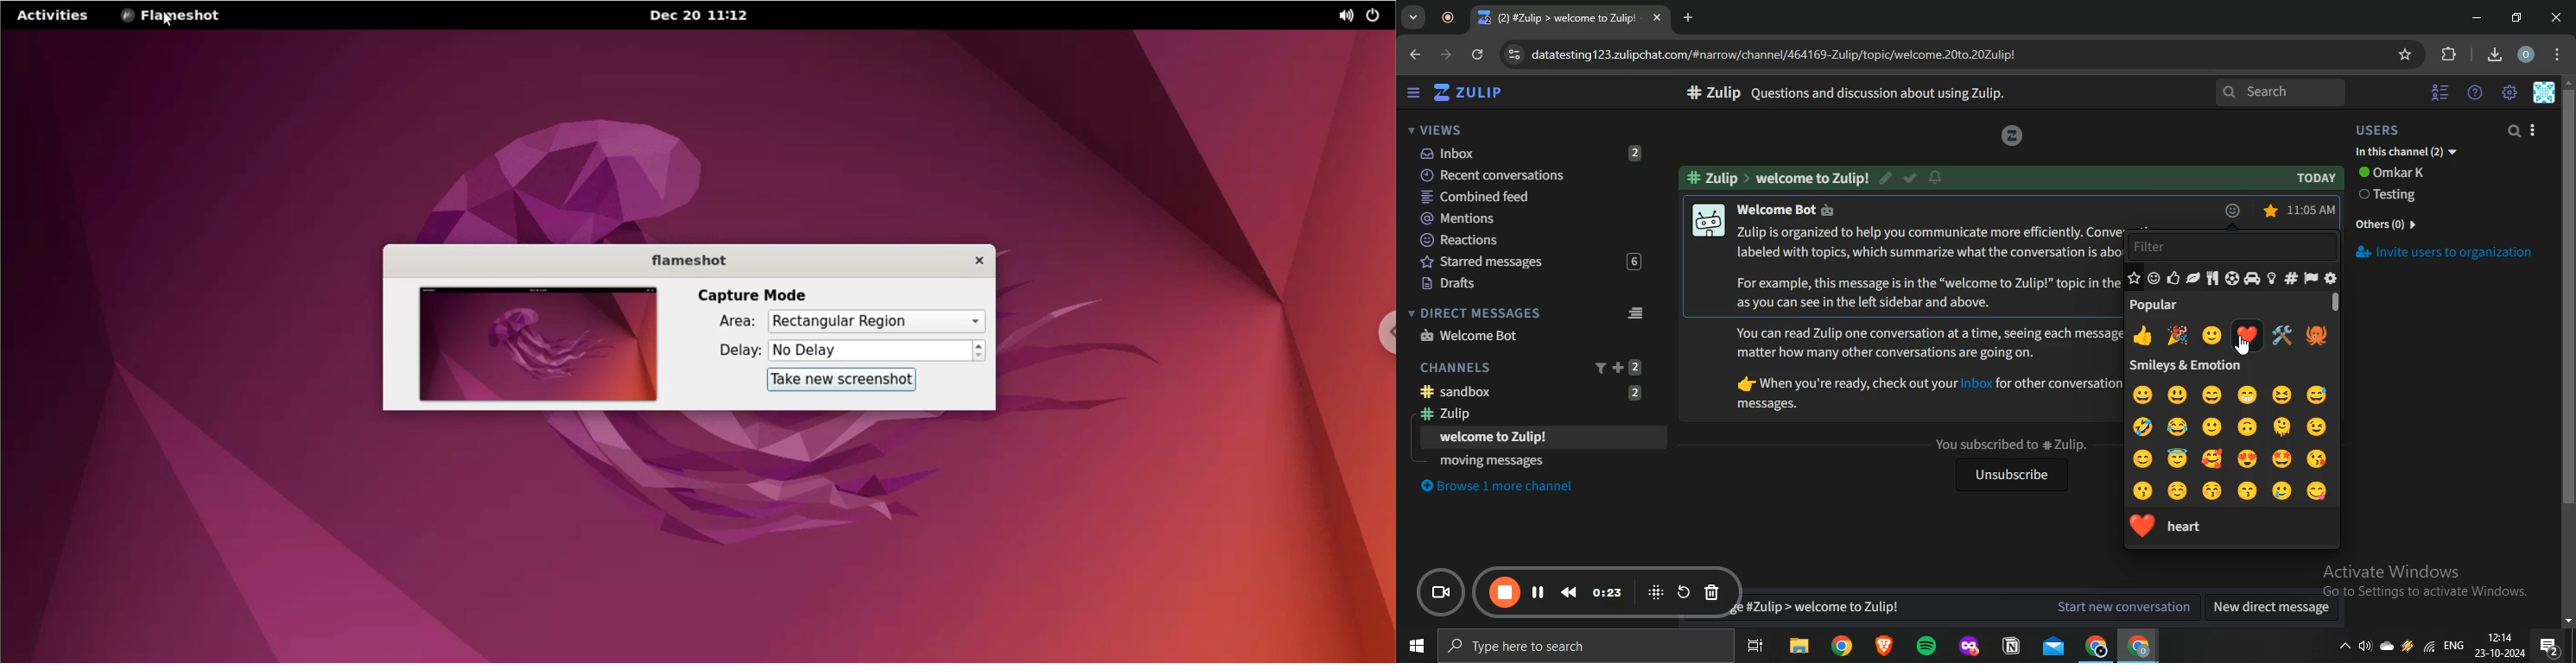  I want to click on food and drinks, so click(2213, 279).